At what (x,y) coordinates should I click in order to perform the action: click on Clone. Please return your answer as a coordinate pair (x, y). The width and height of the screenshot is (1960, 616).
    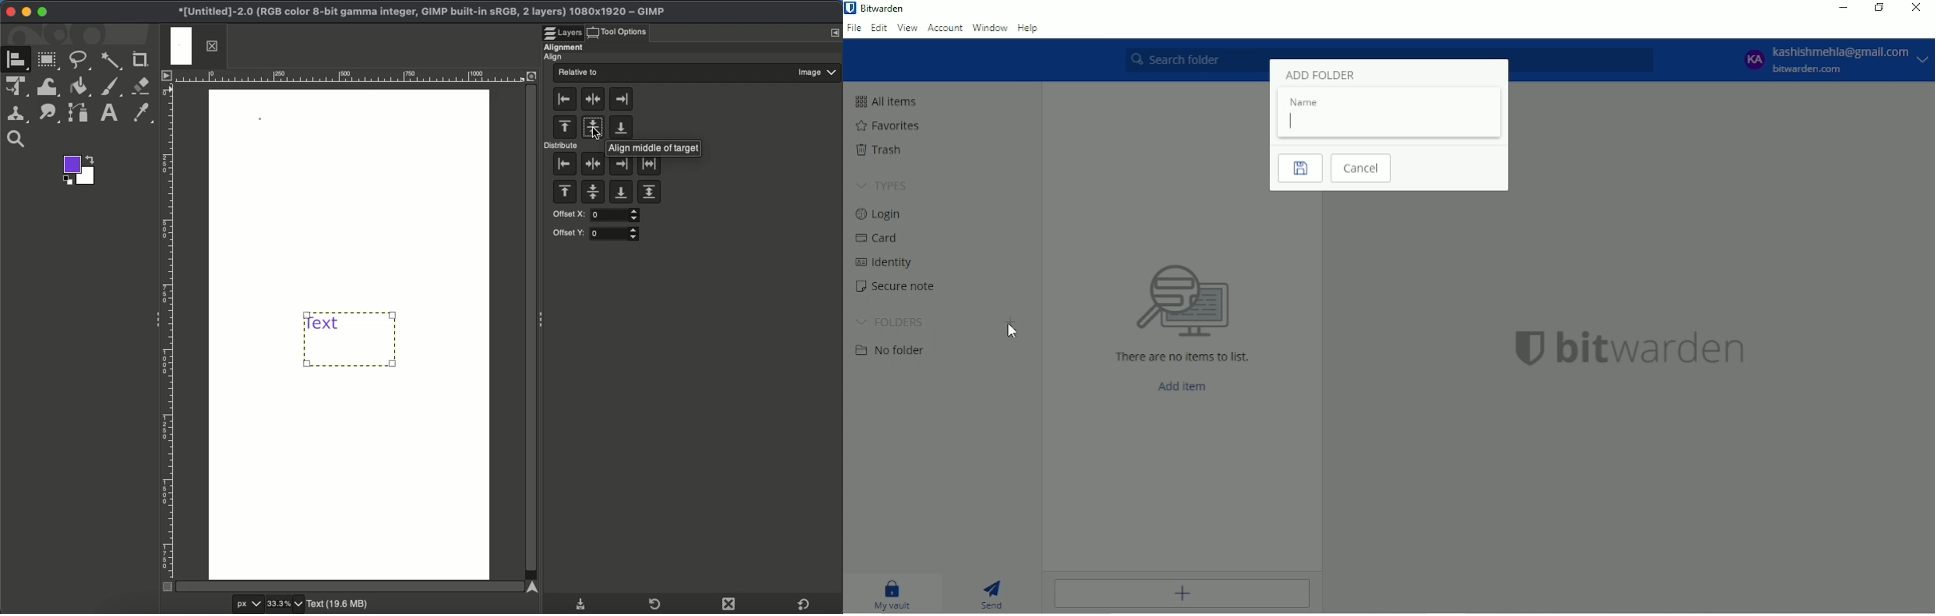
    Looking at the image, I should click on (19, 114).